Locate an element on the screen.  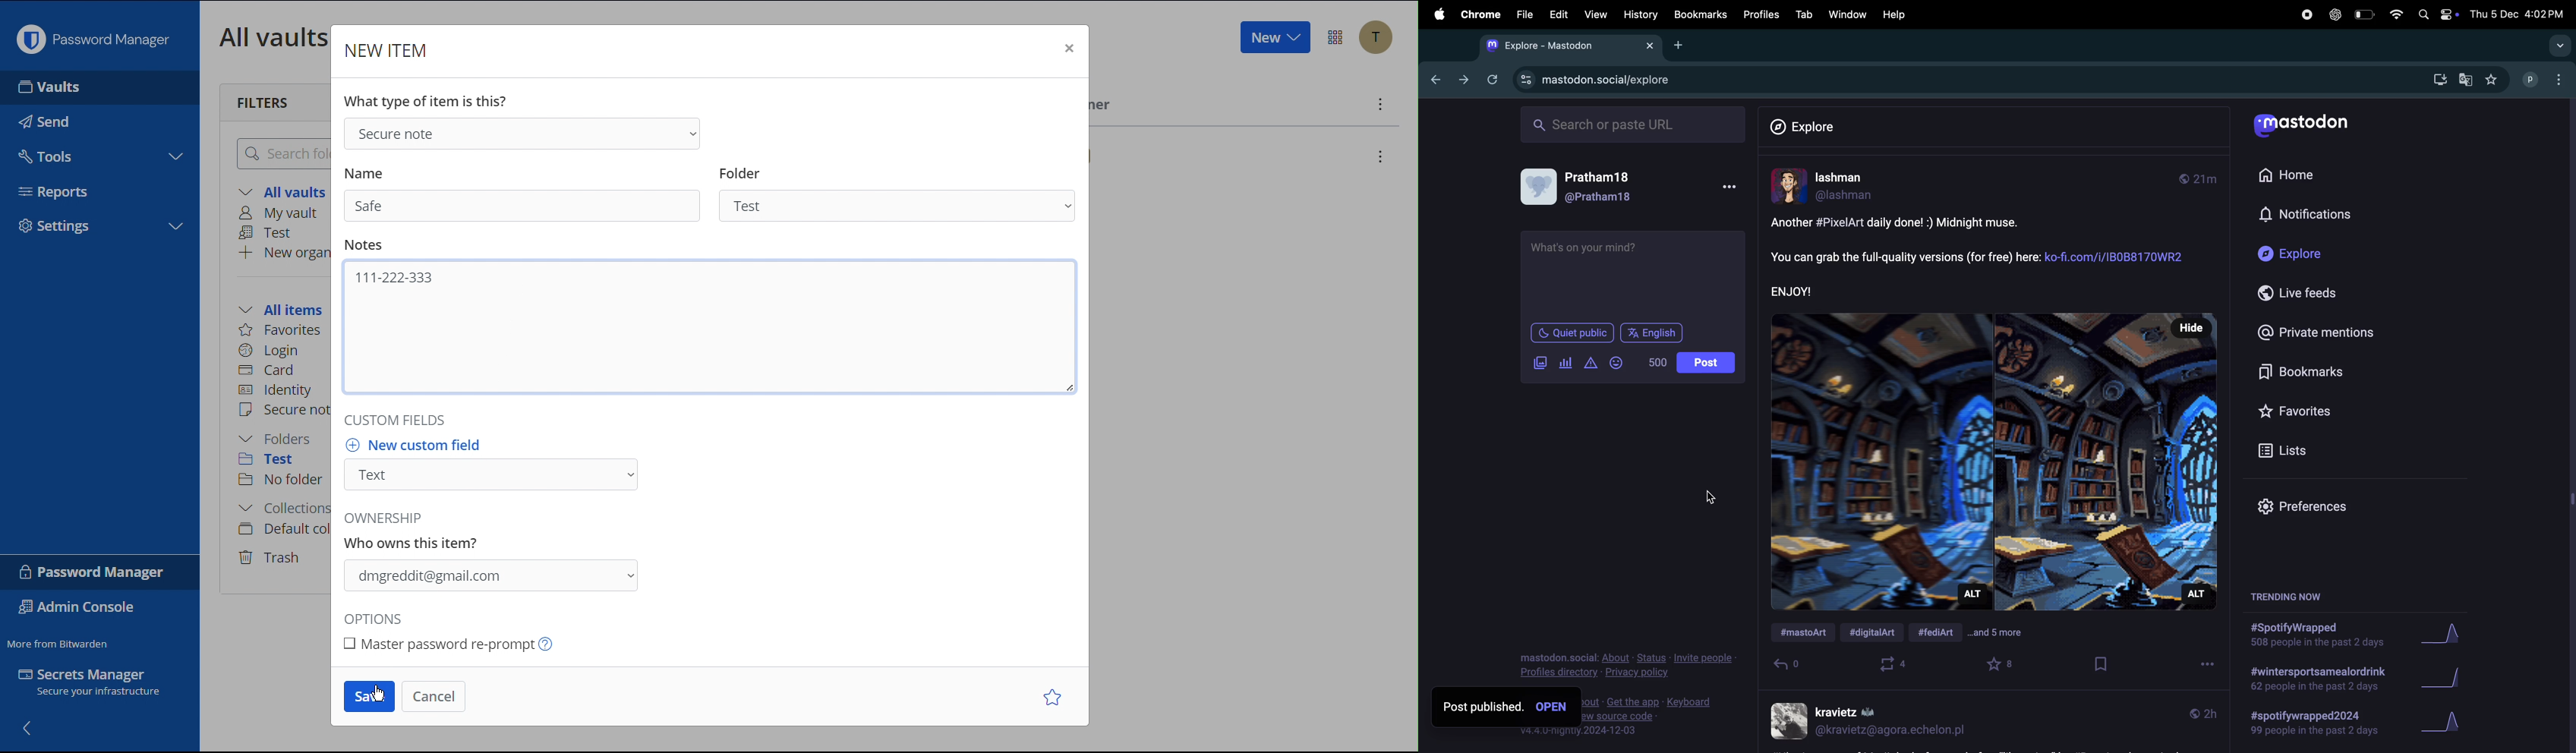
userprofile is located at coordinates (1853, 187).